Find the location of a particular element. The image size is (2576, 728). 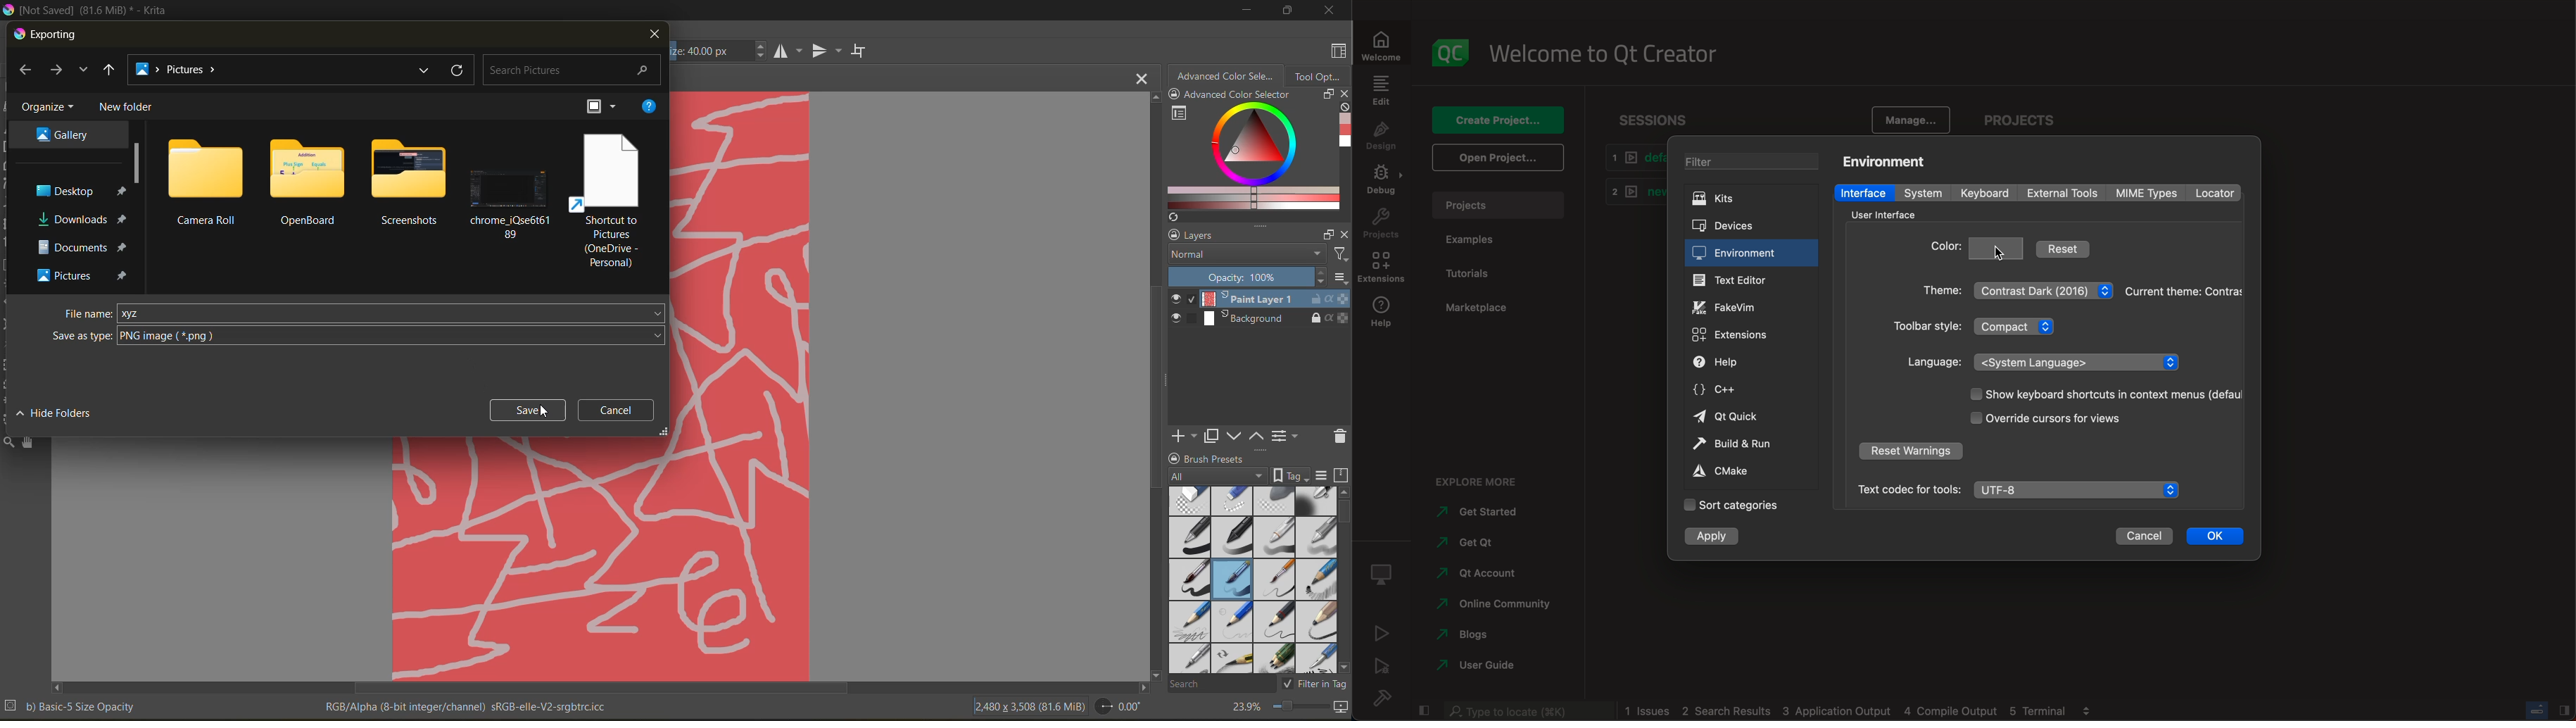

started is located at coordinates (1484, 512).